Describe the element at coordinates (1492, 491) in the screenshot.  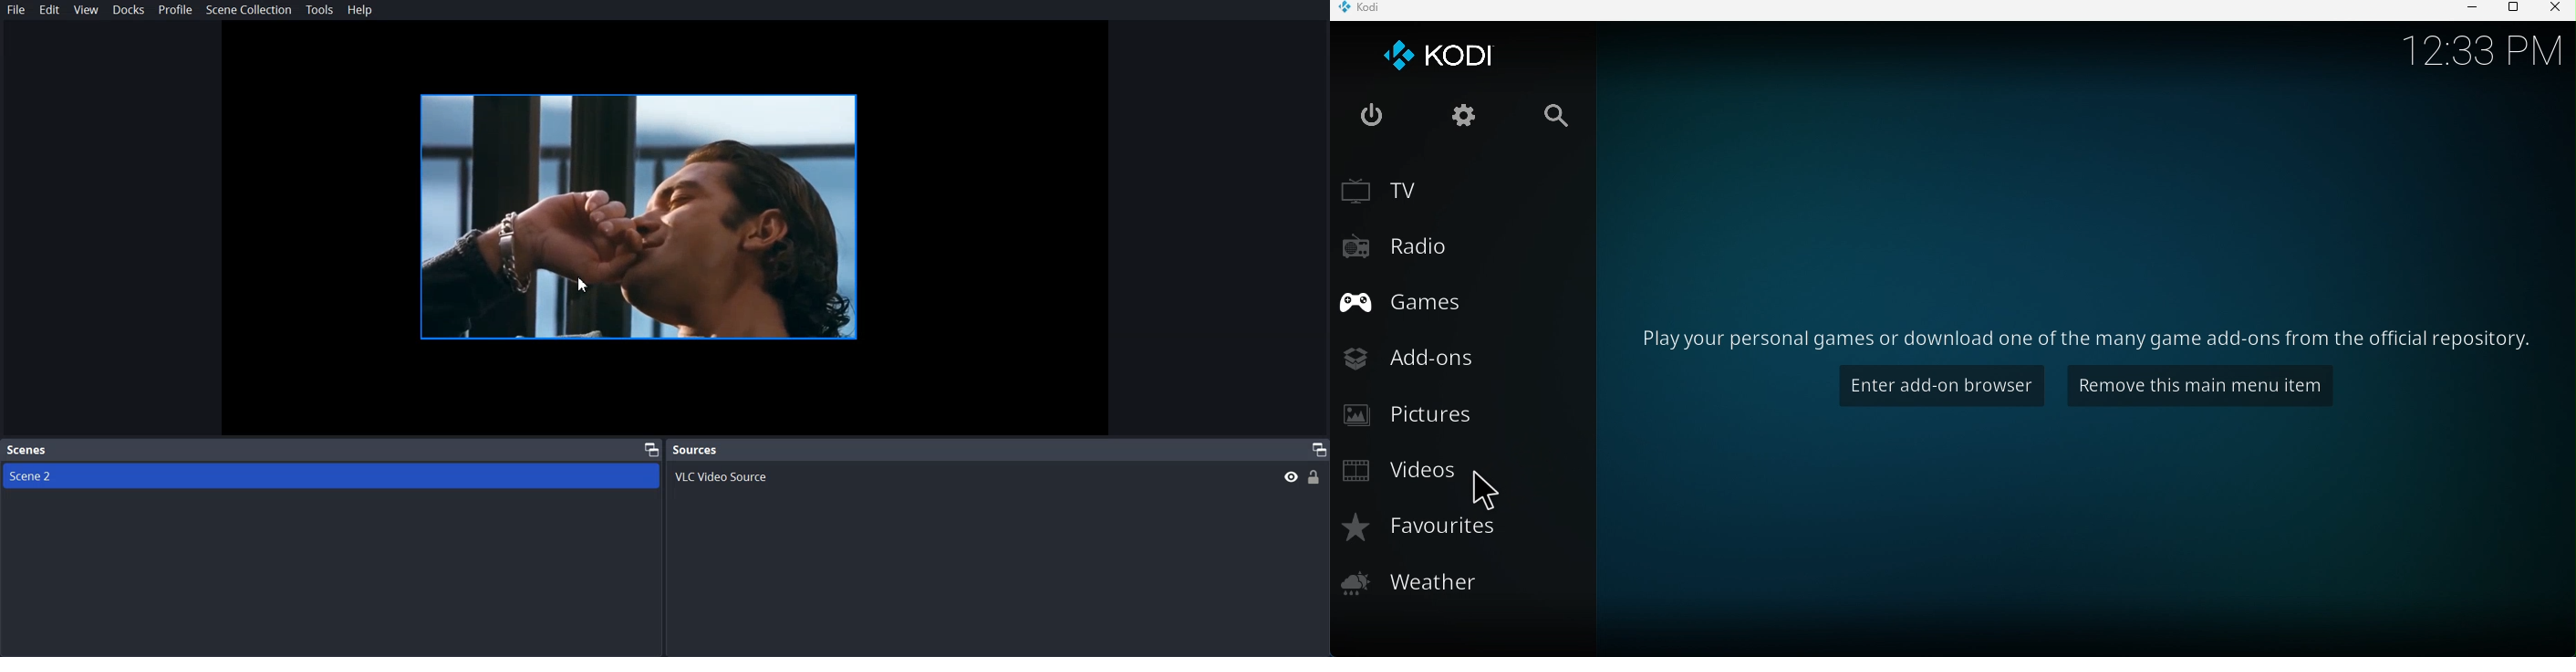
I see `Cursor` at that location.